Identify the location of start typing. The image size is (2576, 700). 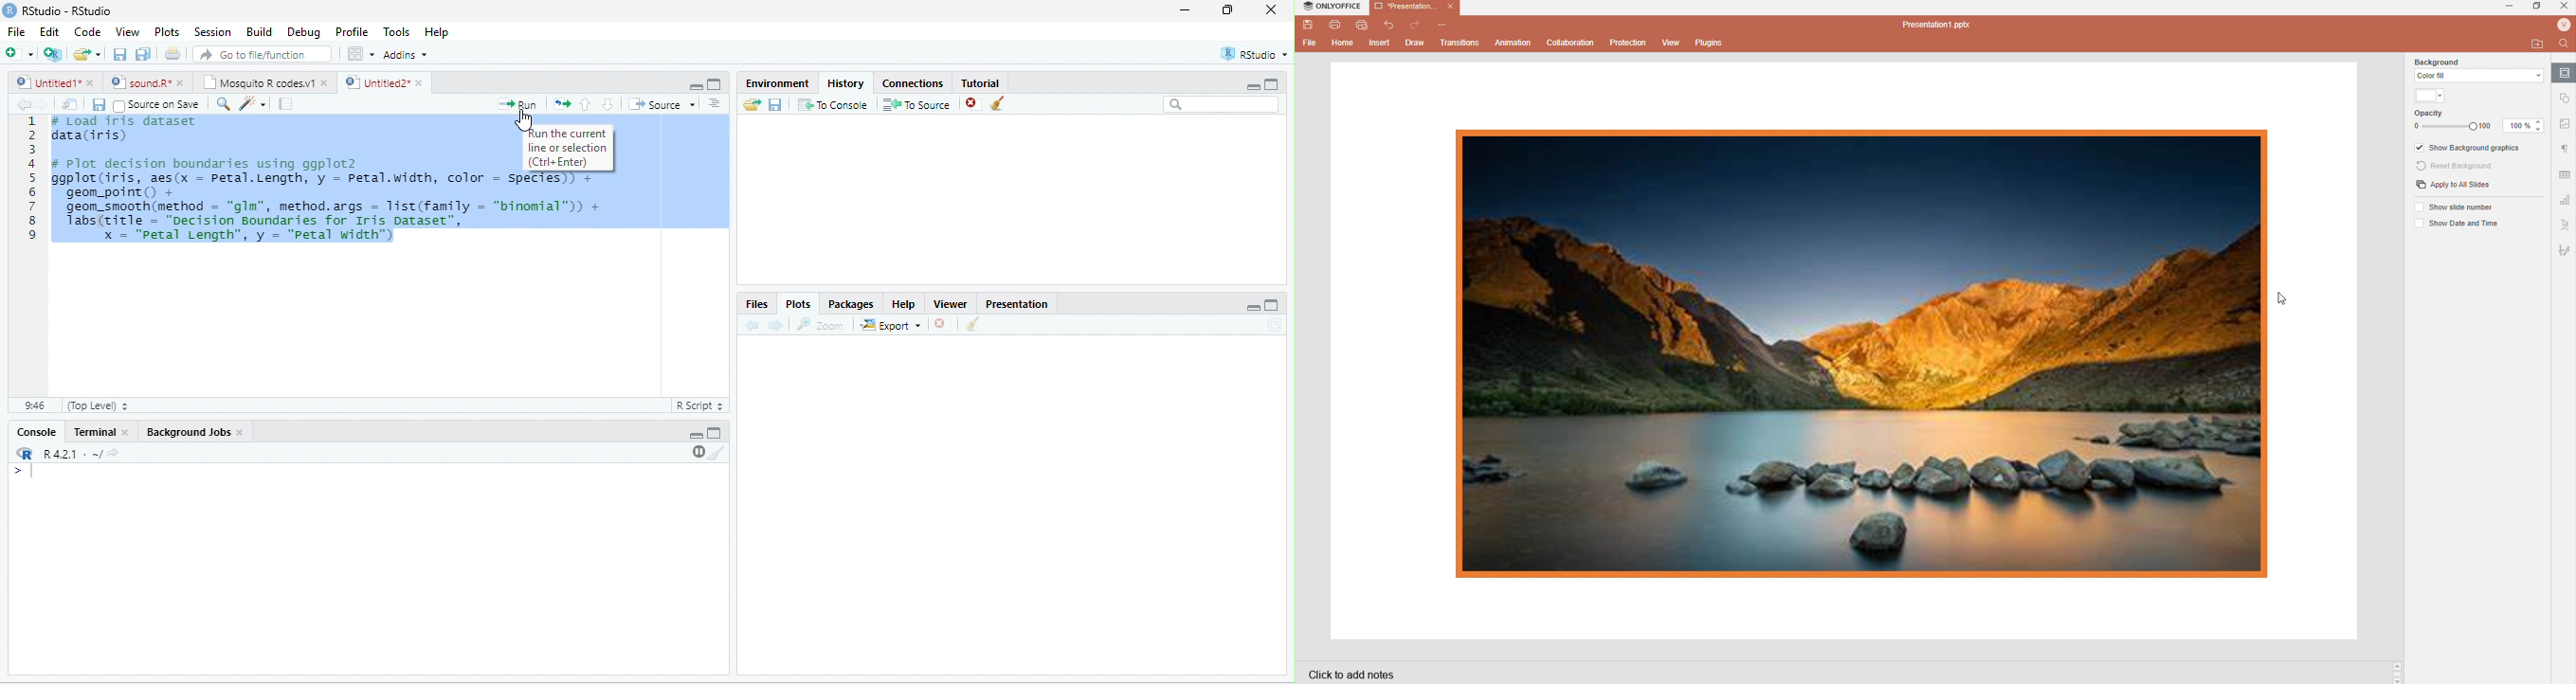
(27, 472).